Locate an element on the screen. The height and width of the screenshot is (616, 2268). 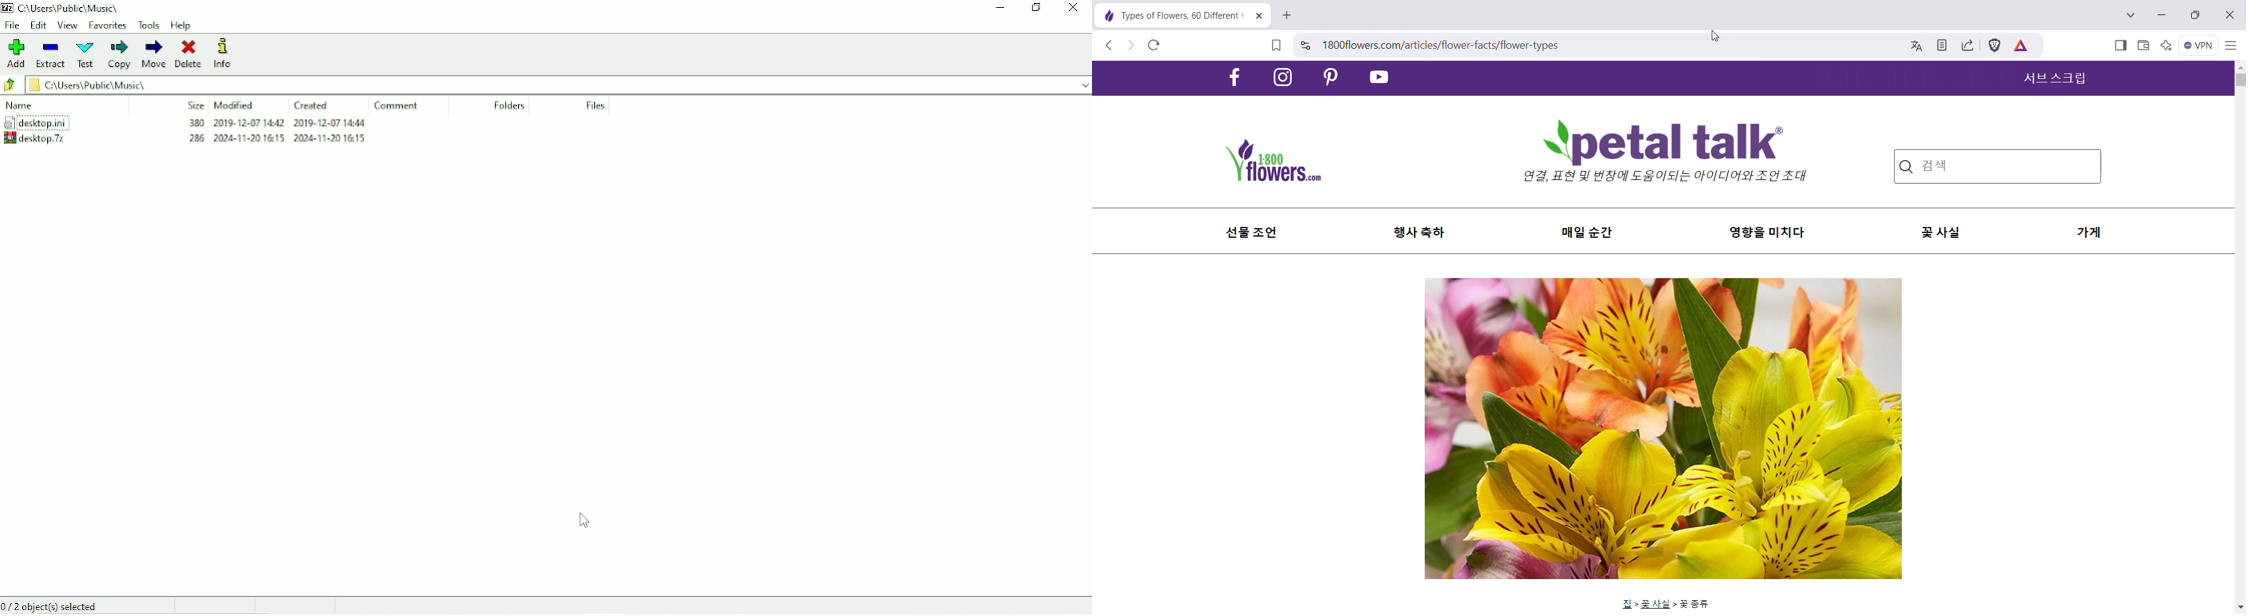
Help is located at coordinates (182, 25).